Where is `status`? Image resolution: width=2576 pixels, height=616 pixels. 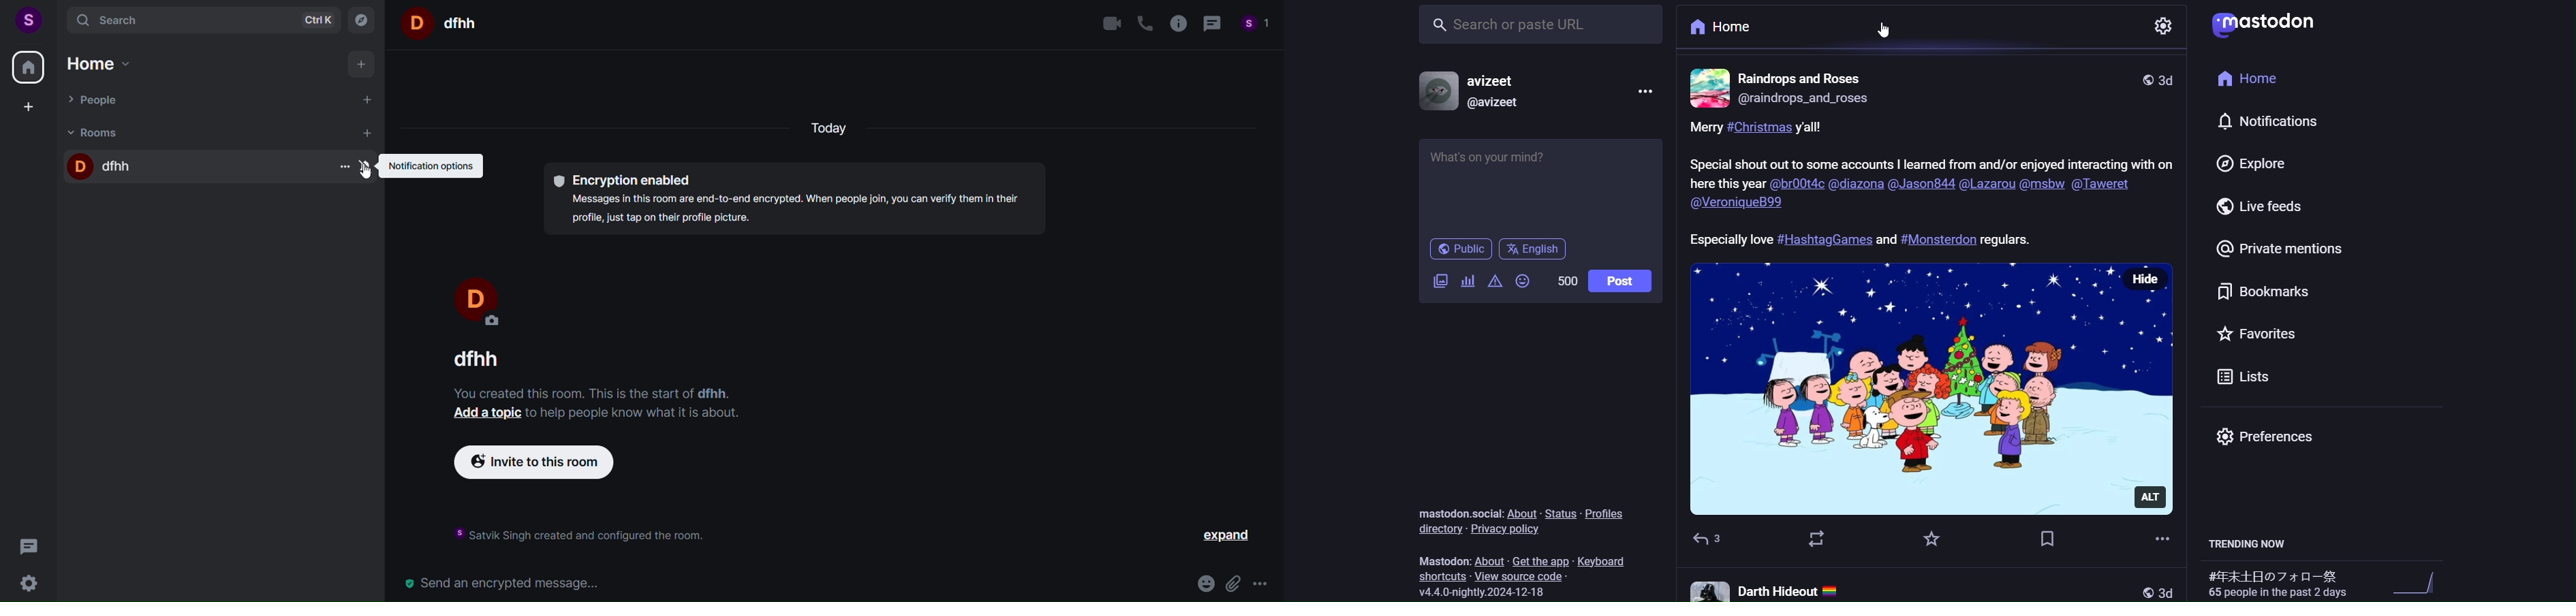 status is located at coordinates (1557, 513).